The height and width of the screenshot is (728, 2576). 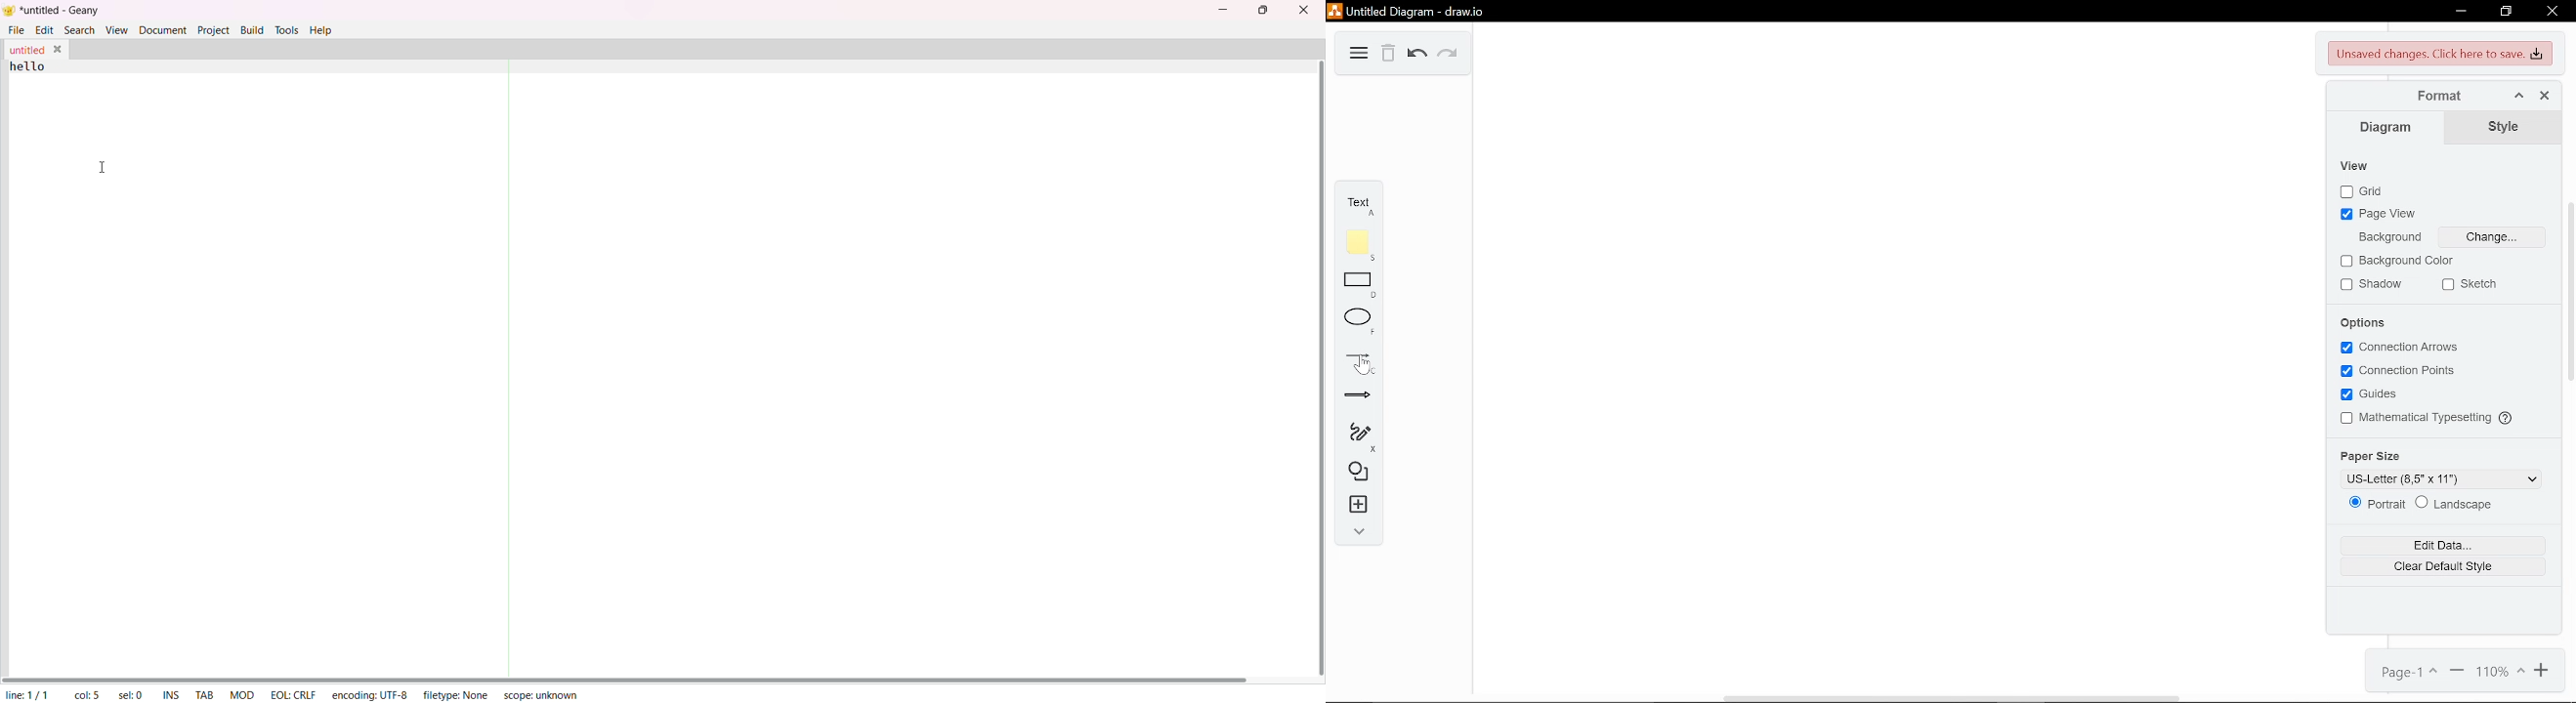 I want to click on Diagram, so click(x=1359, y=54).